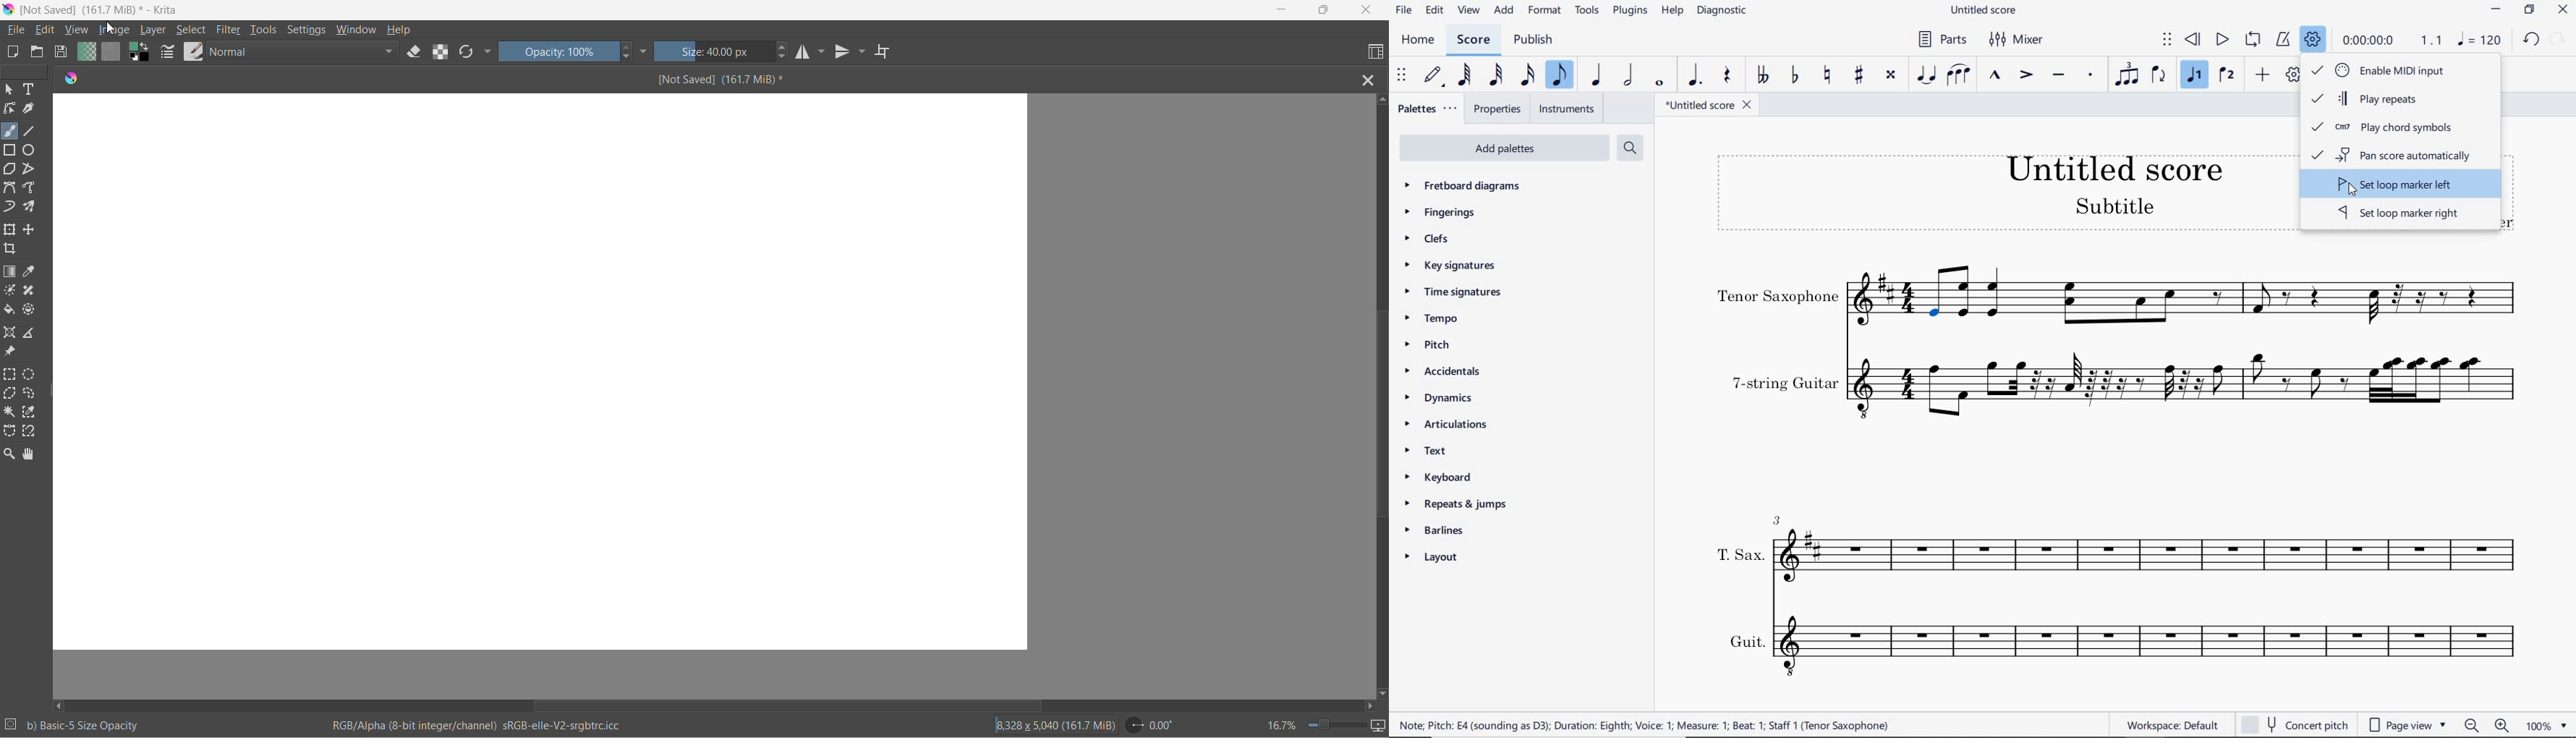 This screenshot has width=2576, height=756. Describe the element at coordinates (2353, 194) in the screenshot. I see `cursor` at that location.